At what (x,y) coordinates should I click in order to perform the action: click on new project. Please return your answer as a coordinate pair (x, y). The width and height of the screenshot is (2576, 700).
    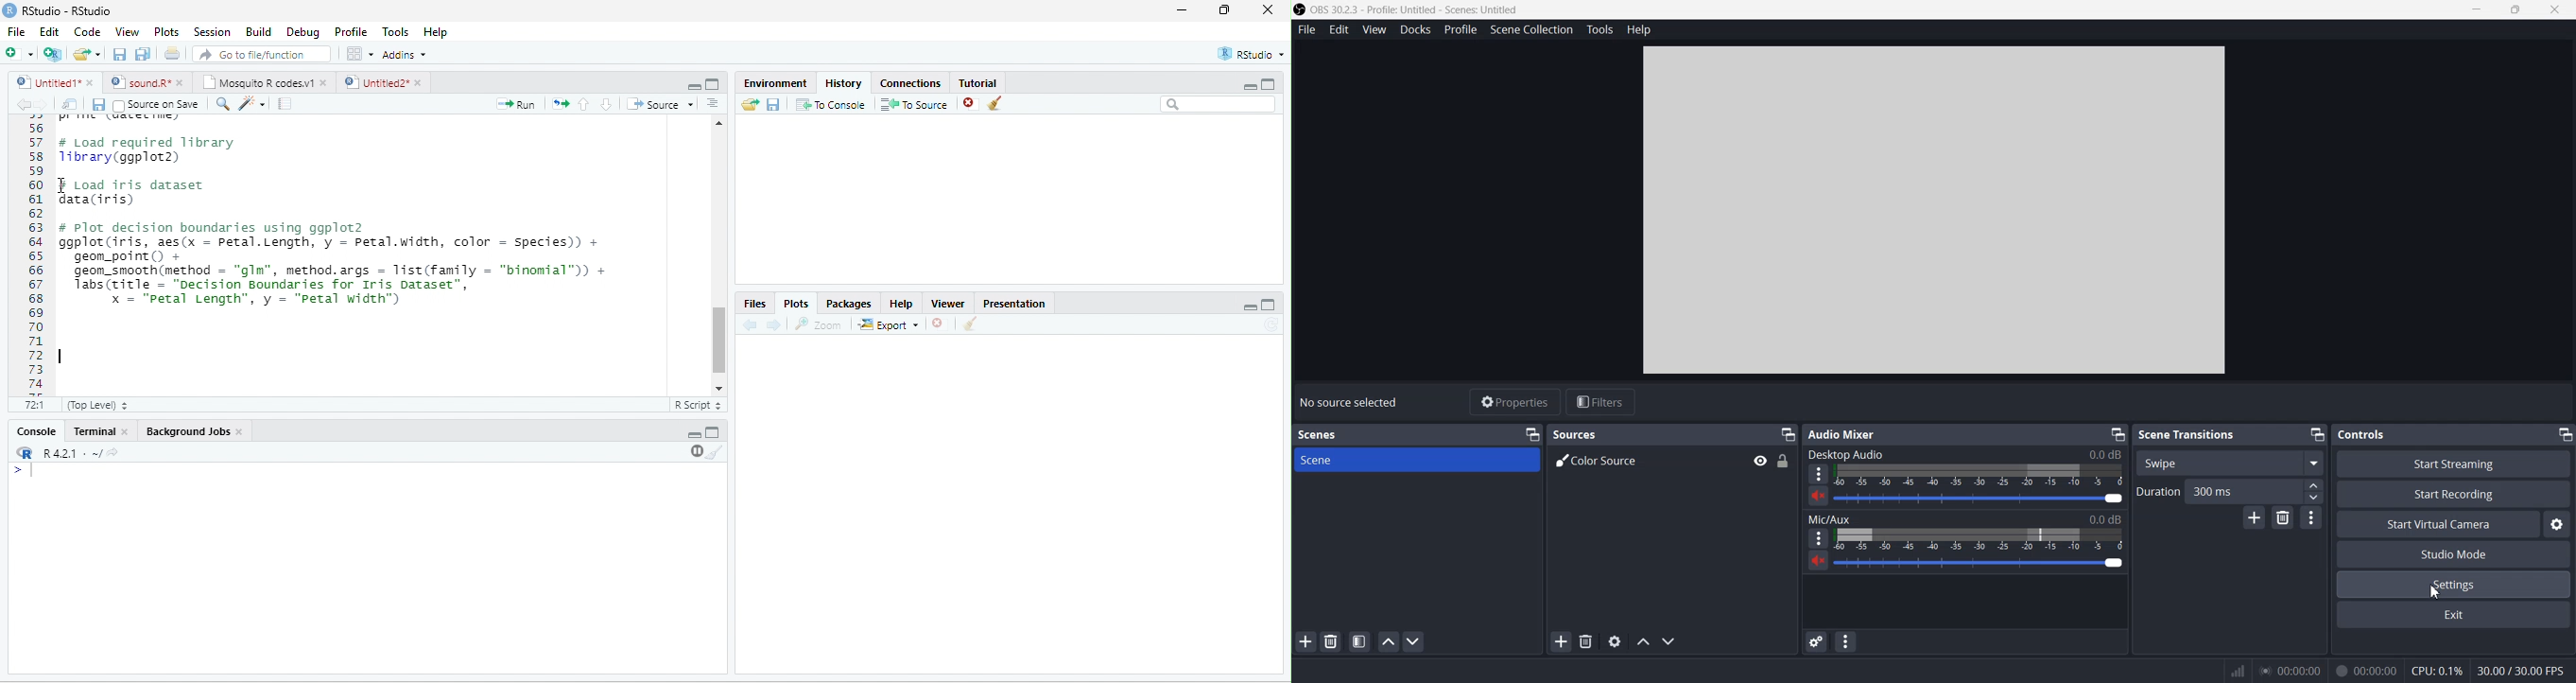
    Looking at the image, I should click on (53, 55).